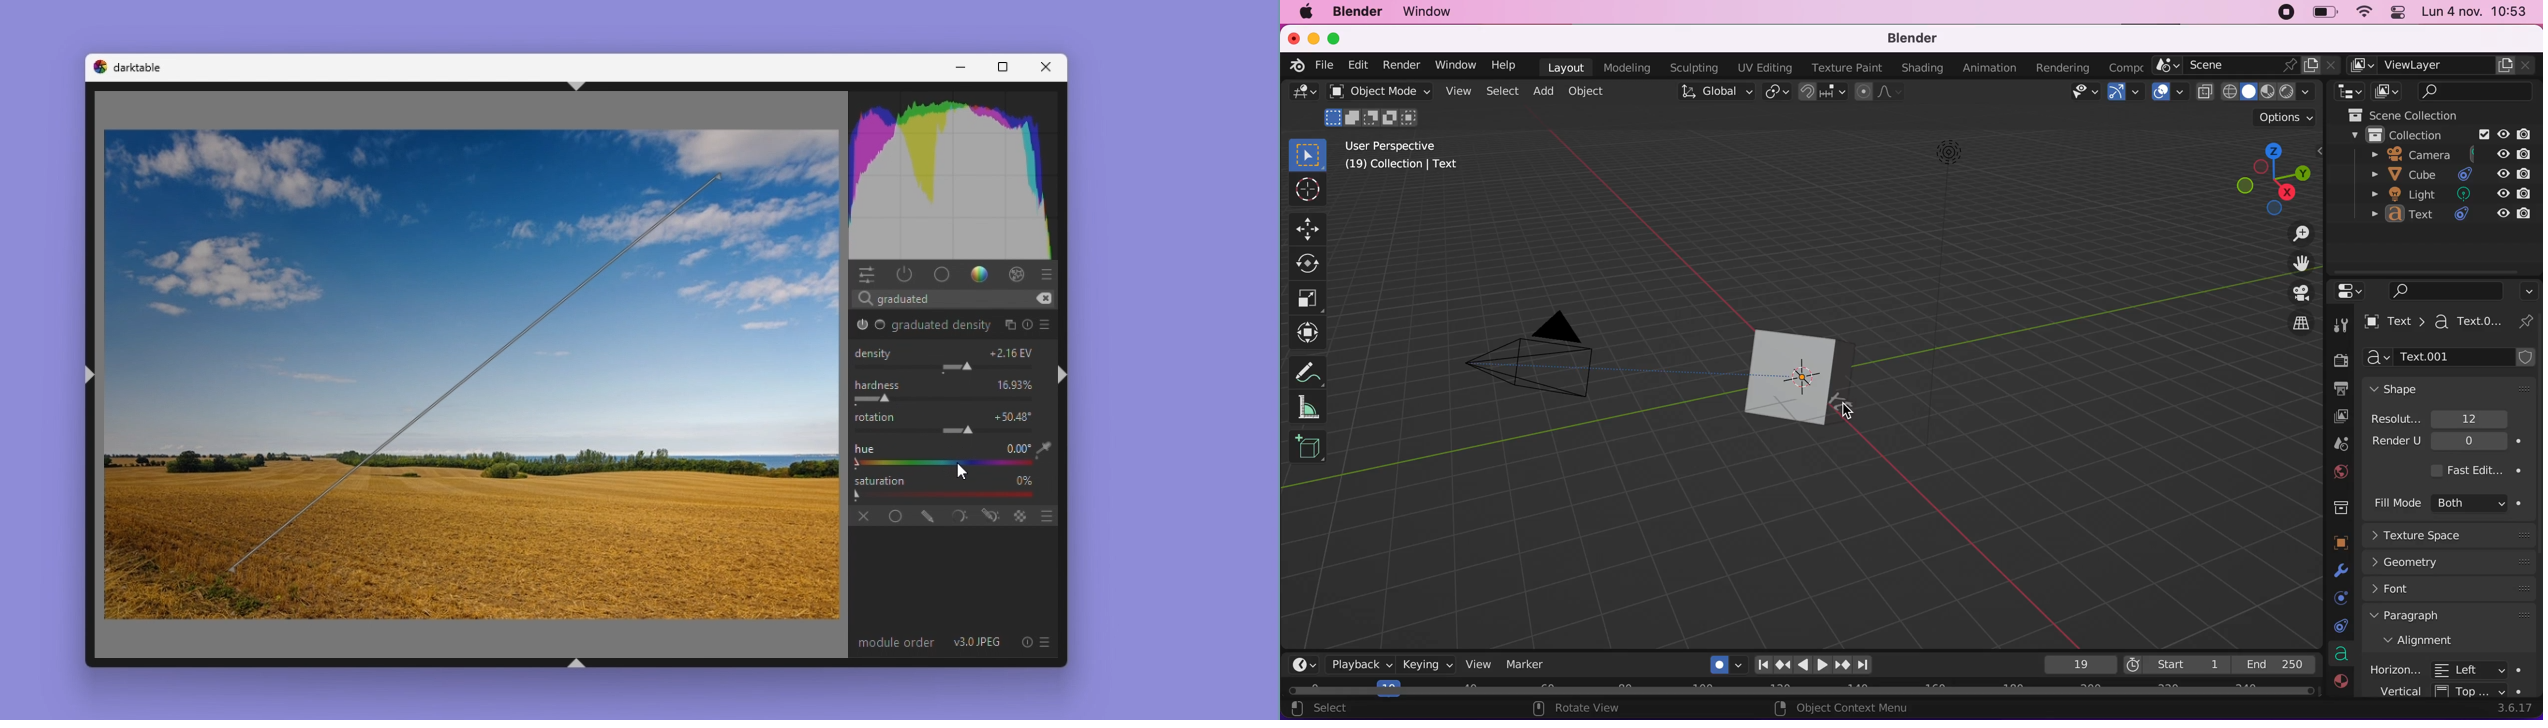  What do you see at coordinates (2339, 628) in the screenshot?
I see `constraints` at bounding box center [2339, 628].